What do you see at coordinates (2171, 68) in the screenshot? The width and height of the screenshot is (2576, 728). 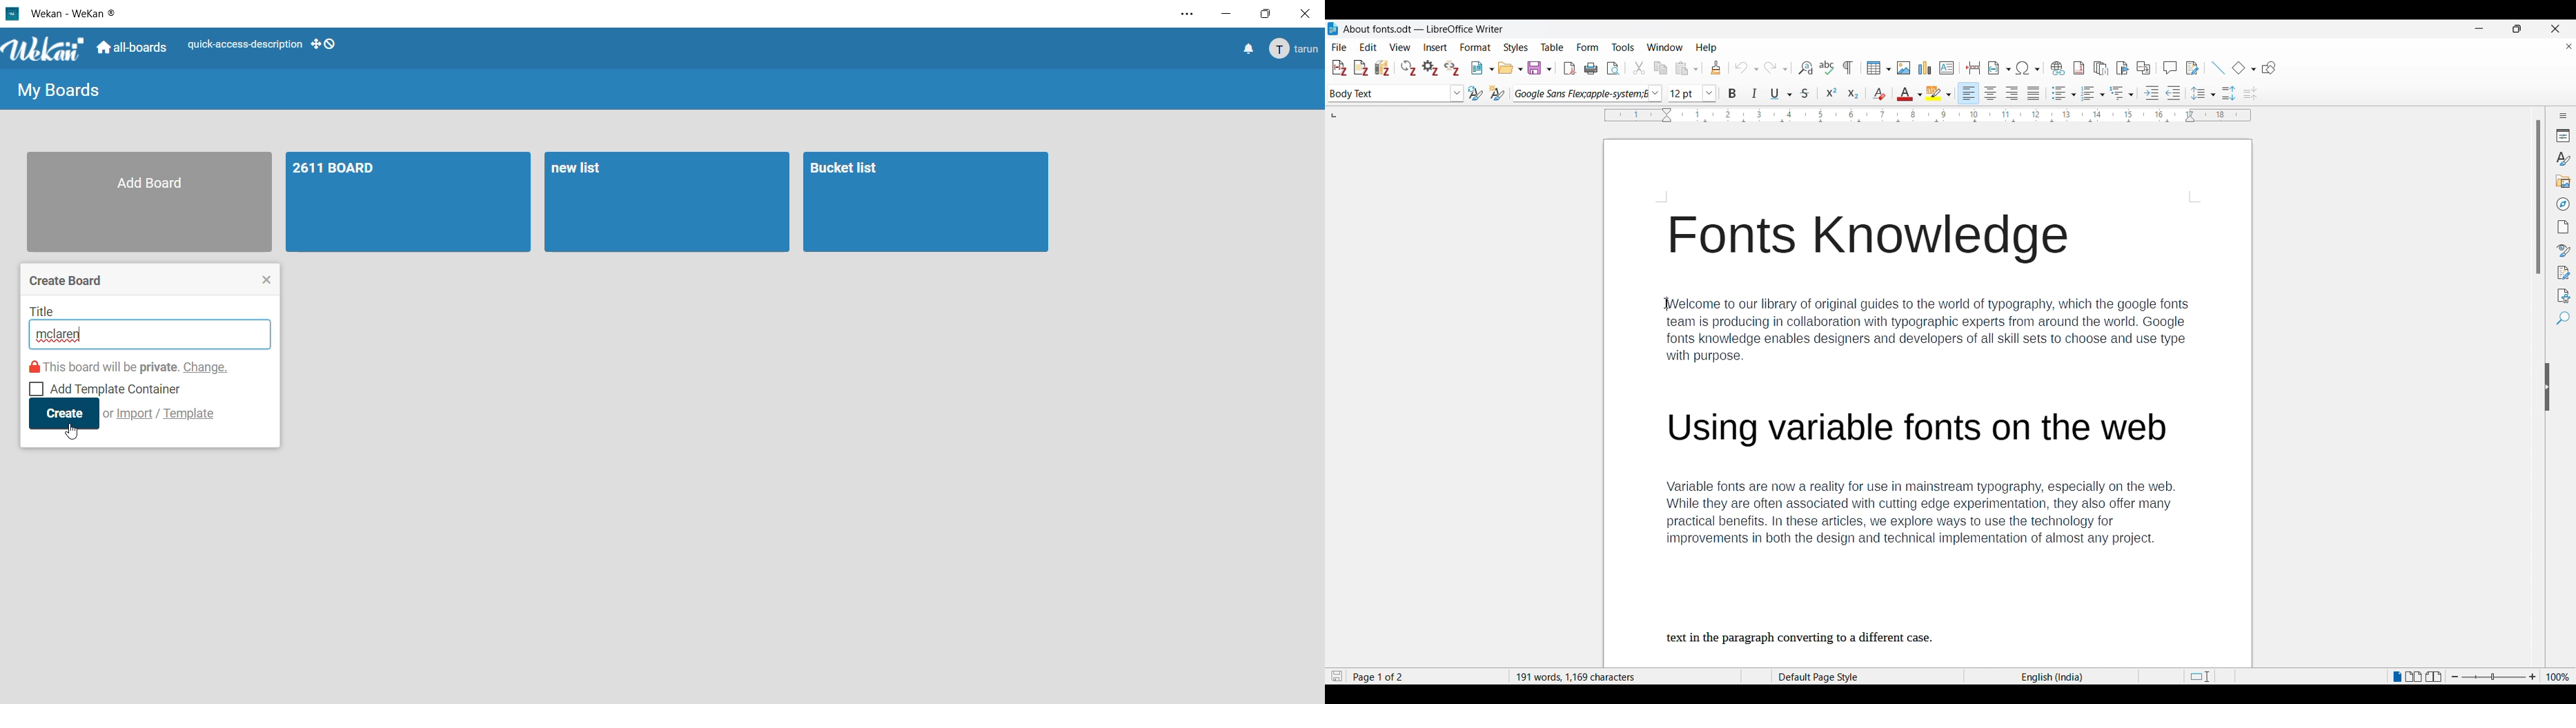 I see `Insert comment` at bounding box center [2171, 68].